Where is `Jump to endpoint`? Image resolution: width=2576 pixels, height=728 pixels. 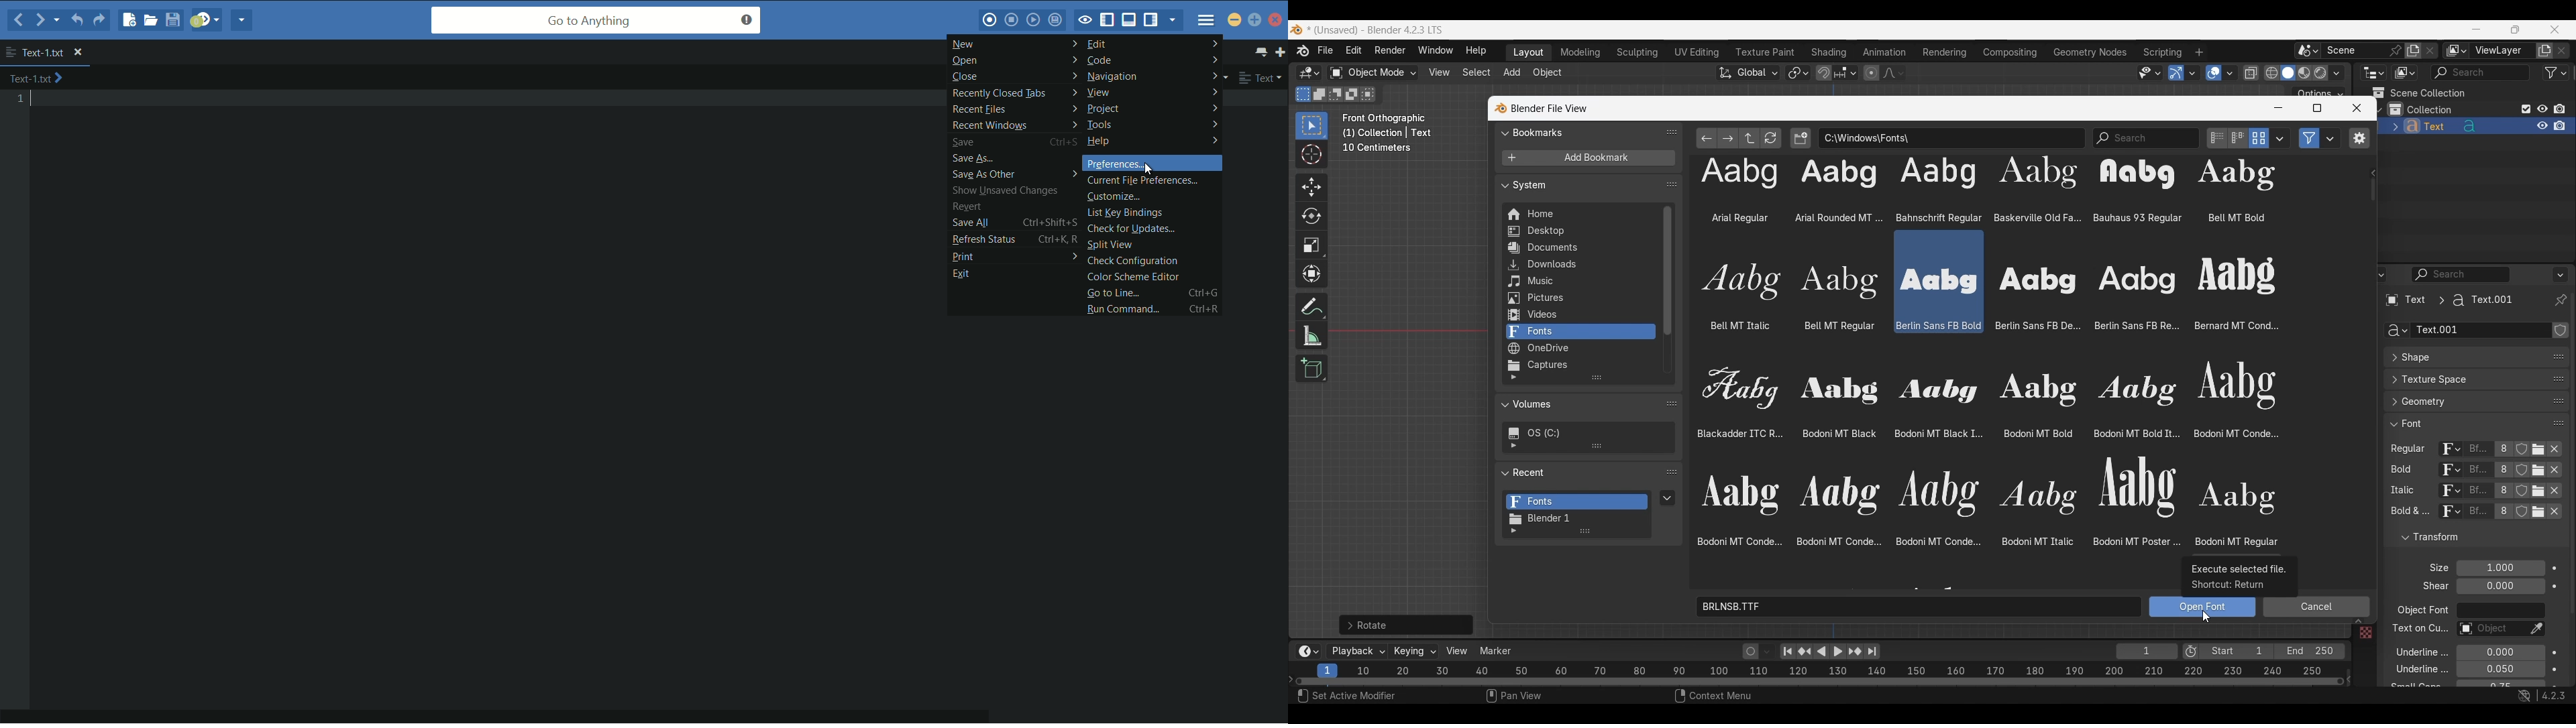 Jump to endpoint is located at coordinates (1788, 652).